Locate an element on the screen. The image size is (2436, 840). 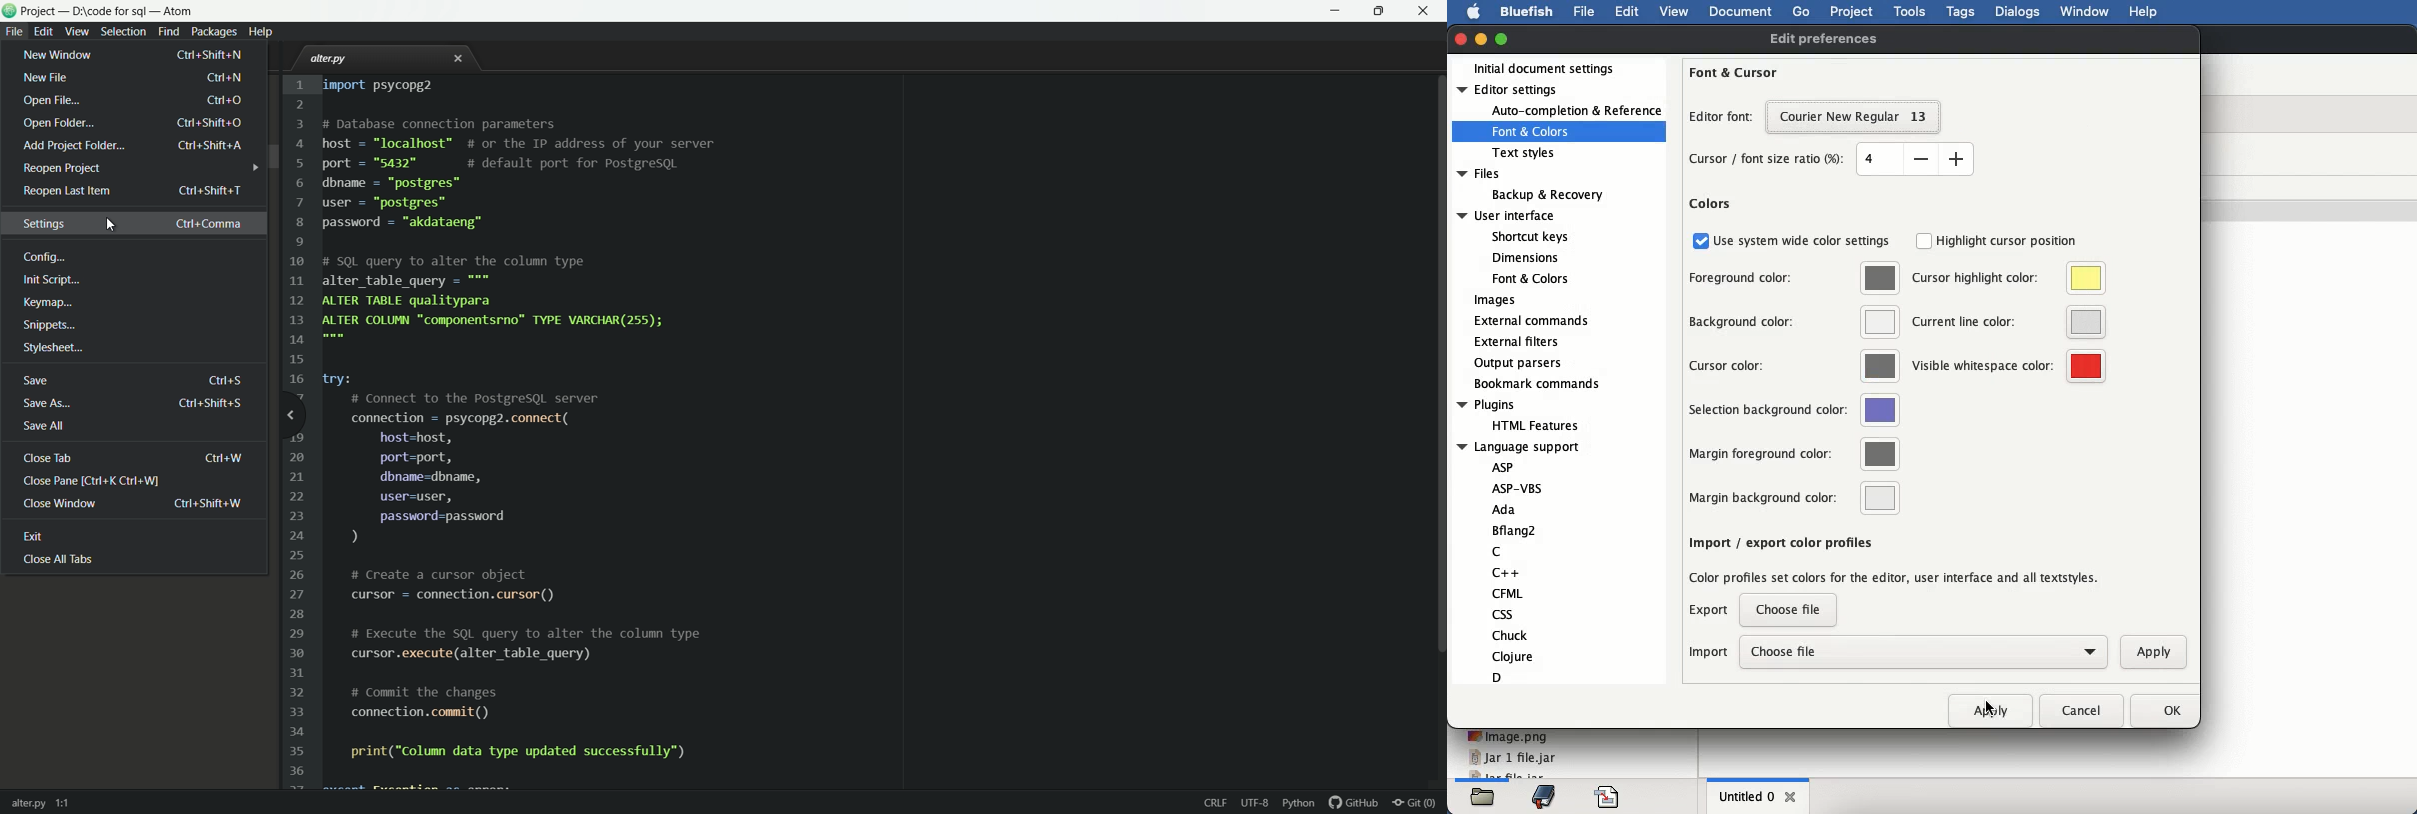
foreground color is located at coordinates (1794, 279).